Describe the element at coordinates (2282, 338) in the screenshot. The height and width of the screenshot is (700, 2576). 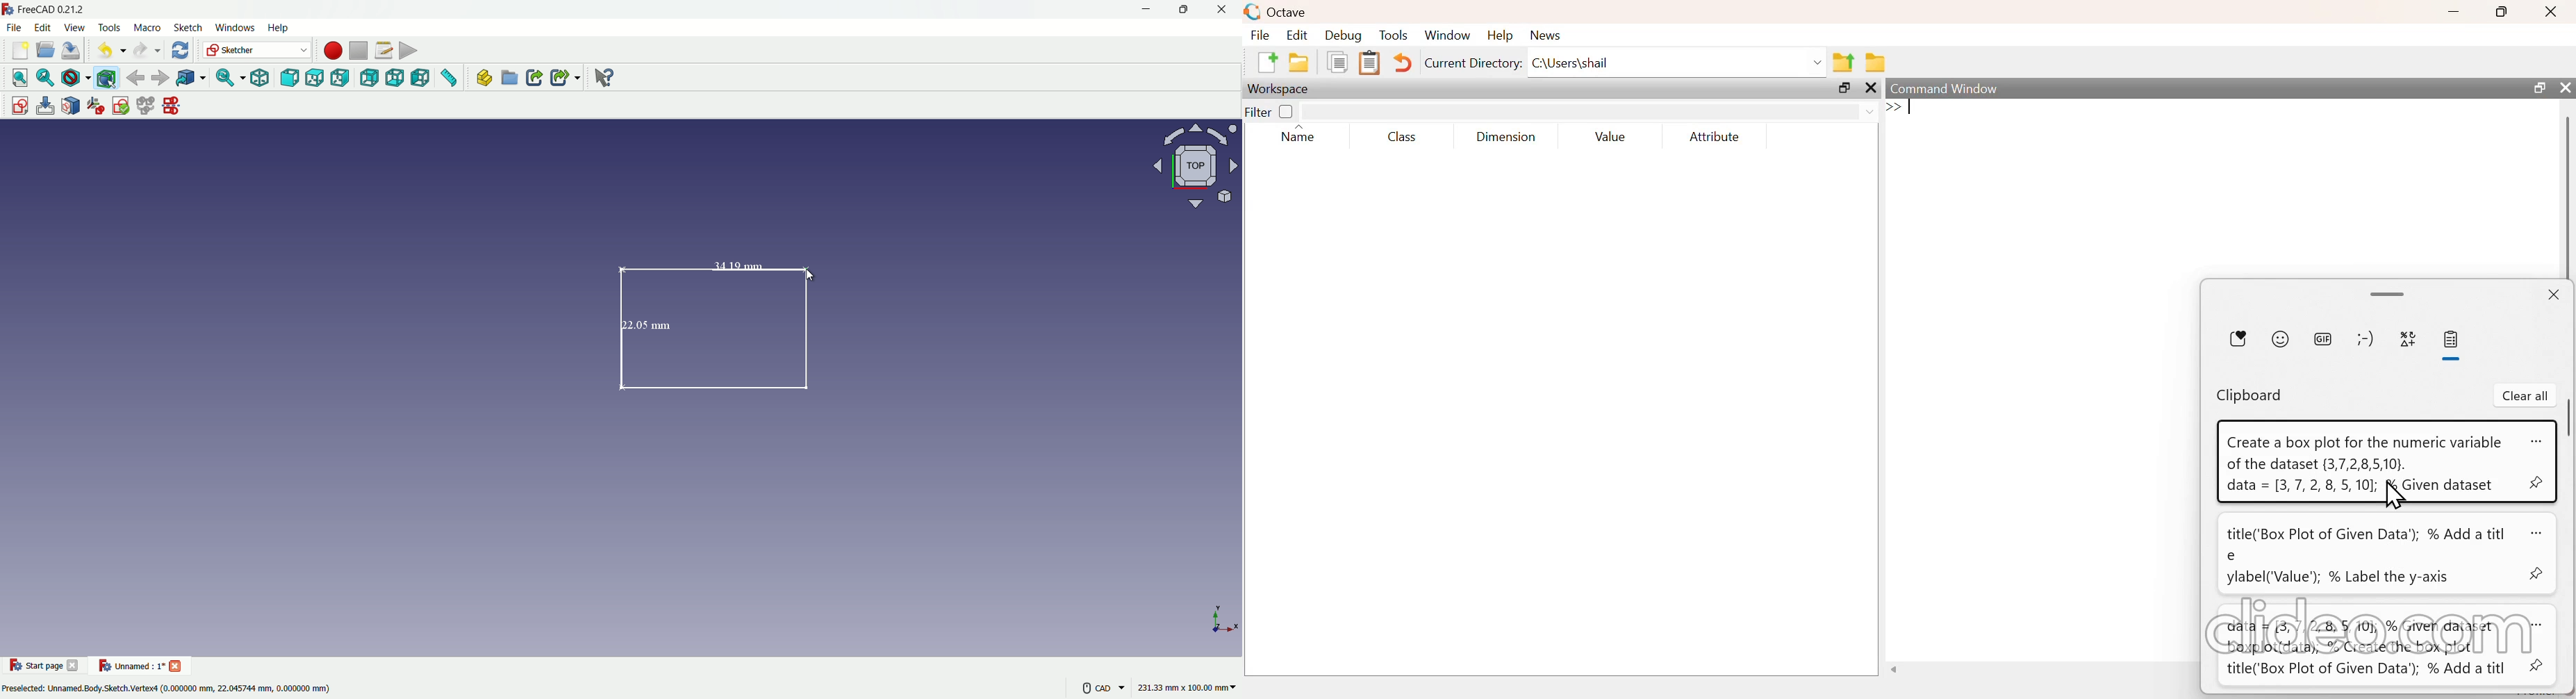
I see `emoji` at that location.